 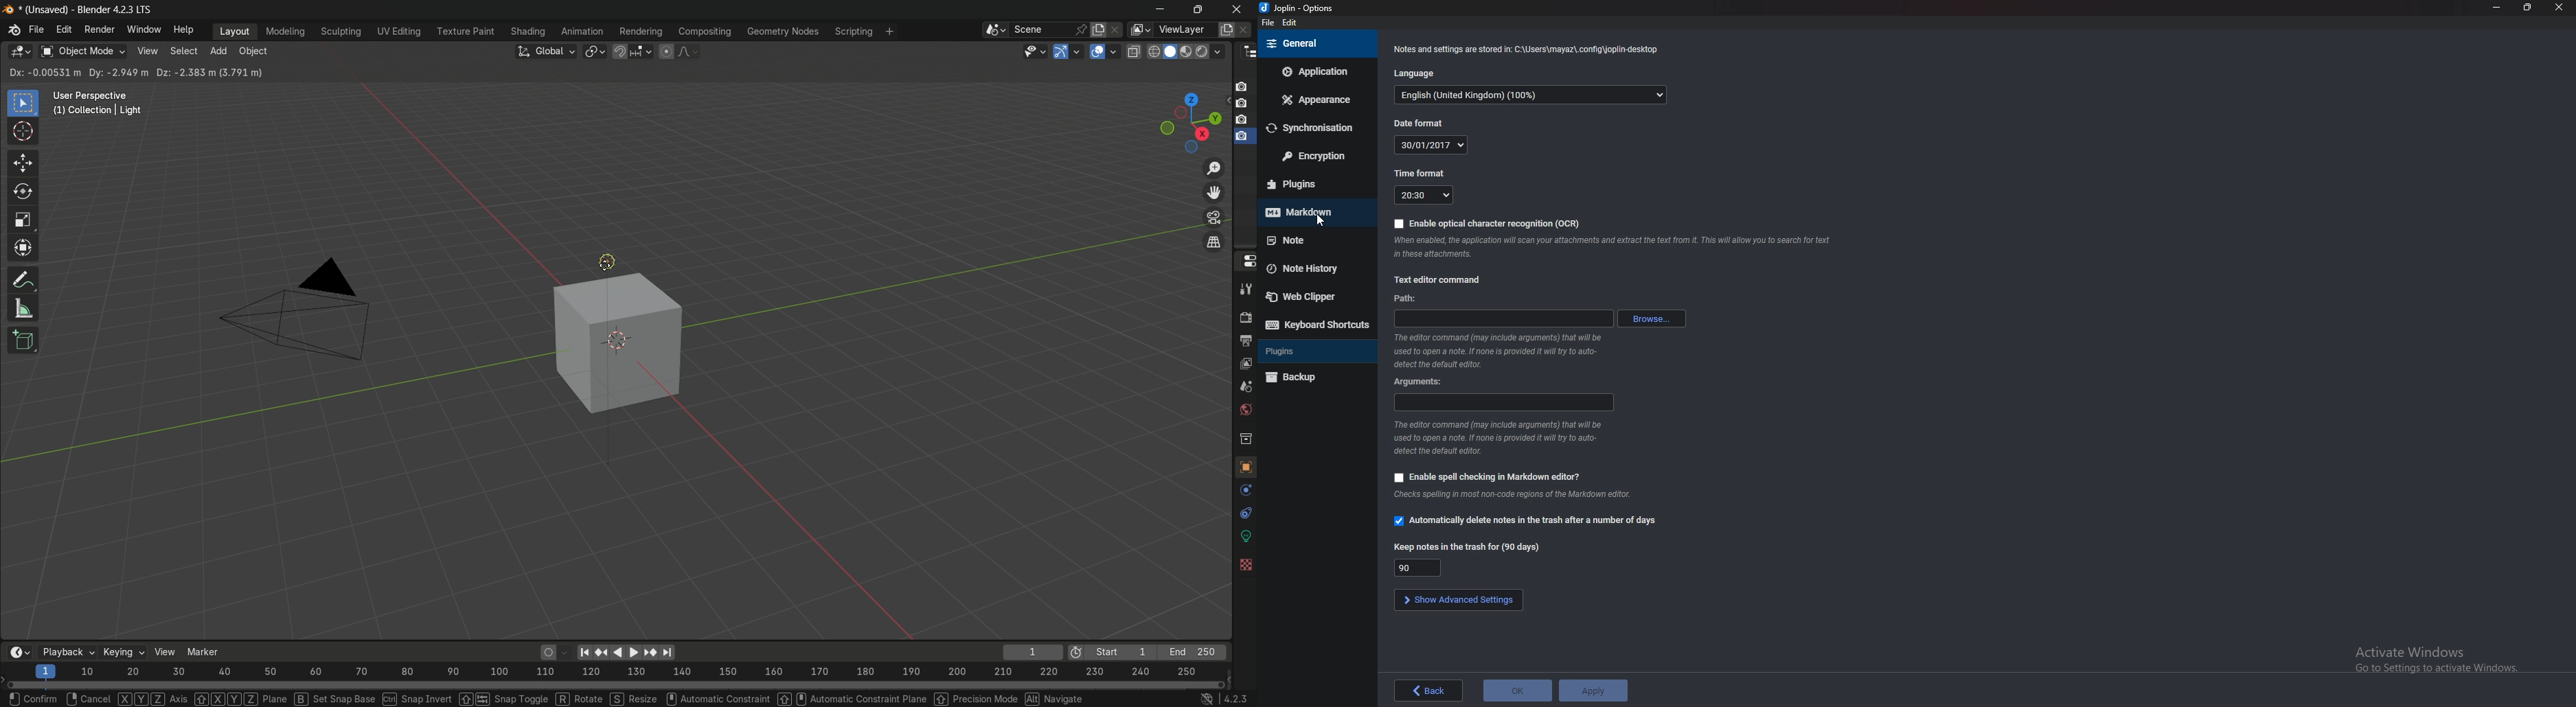 I want to click on scripting menu, so click(x=855, y=32).